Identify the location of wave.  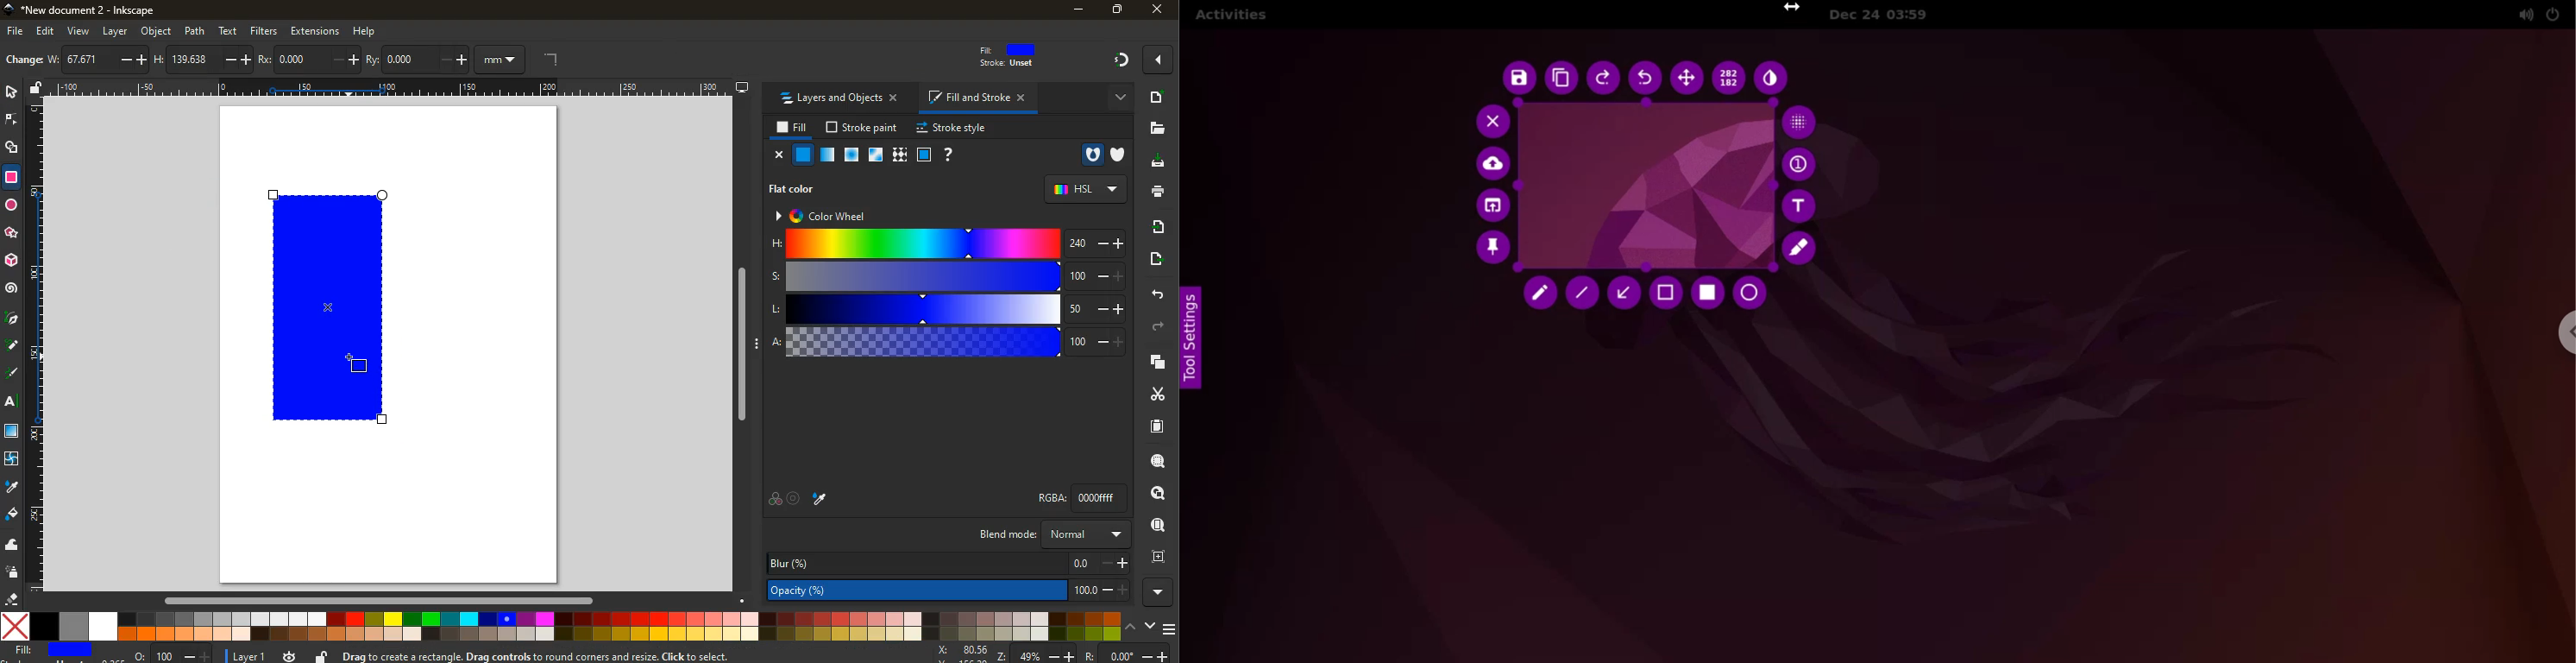
(12, 545).